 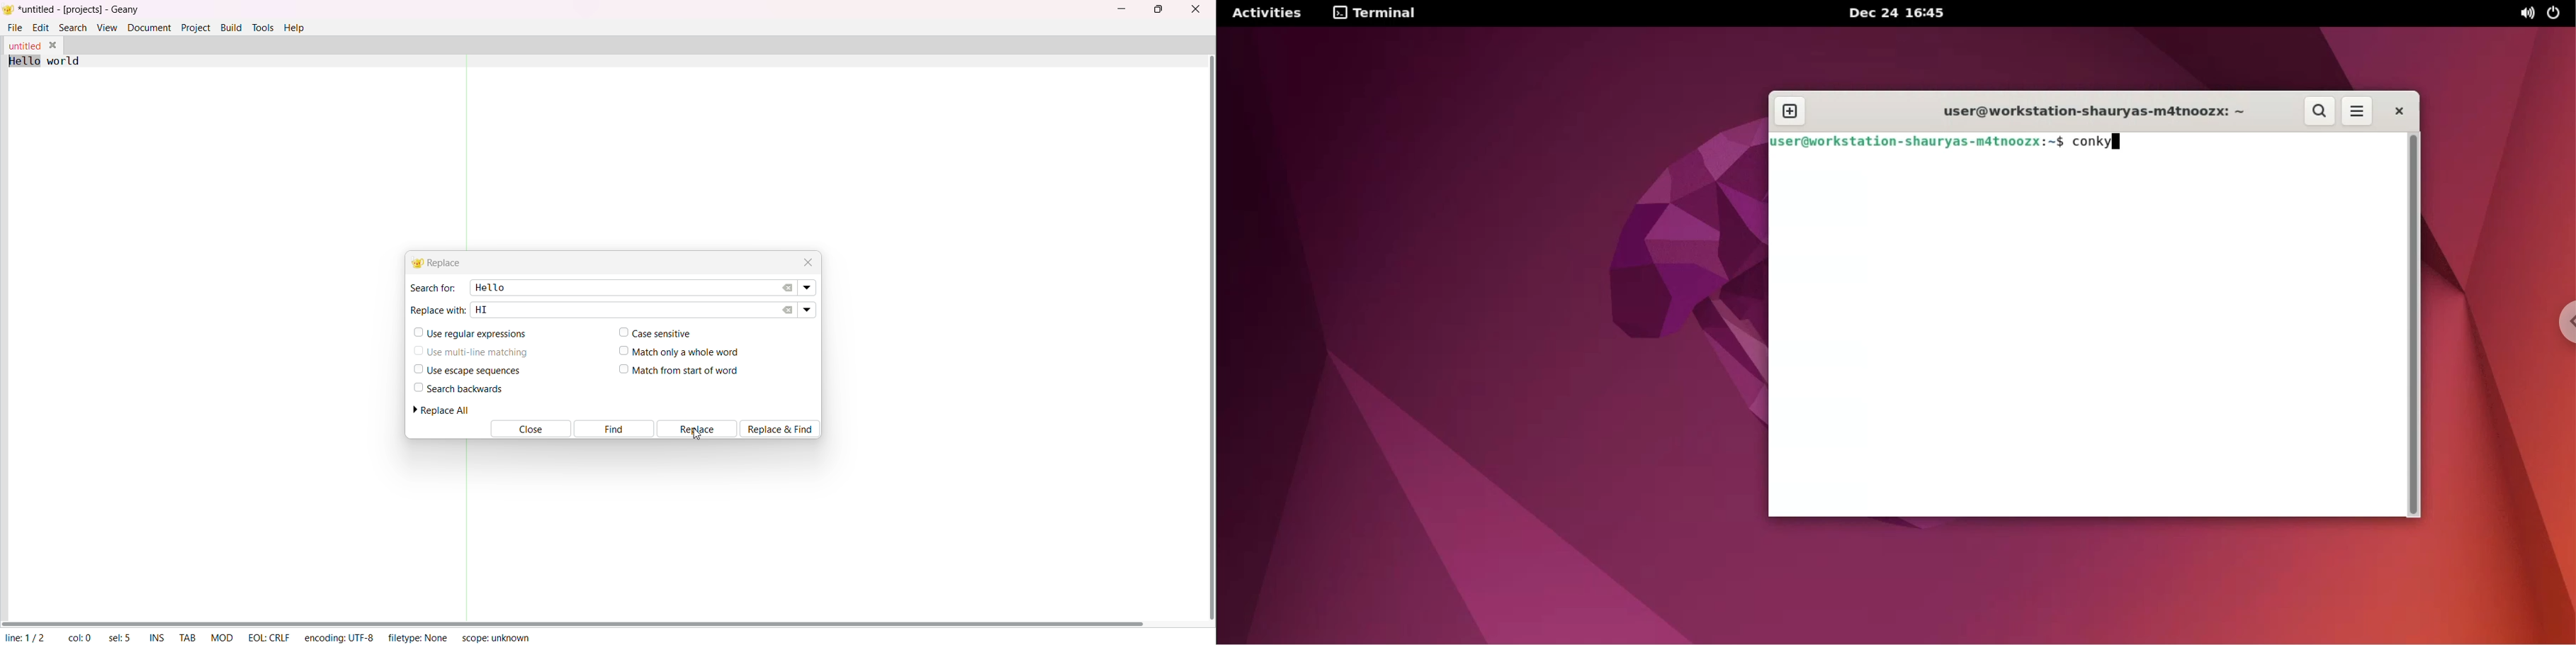 What do you see at coordinates (54, 61) in the screenshot?
I see `Hello world` at bounding box center [54, 61].